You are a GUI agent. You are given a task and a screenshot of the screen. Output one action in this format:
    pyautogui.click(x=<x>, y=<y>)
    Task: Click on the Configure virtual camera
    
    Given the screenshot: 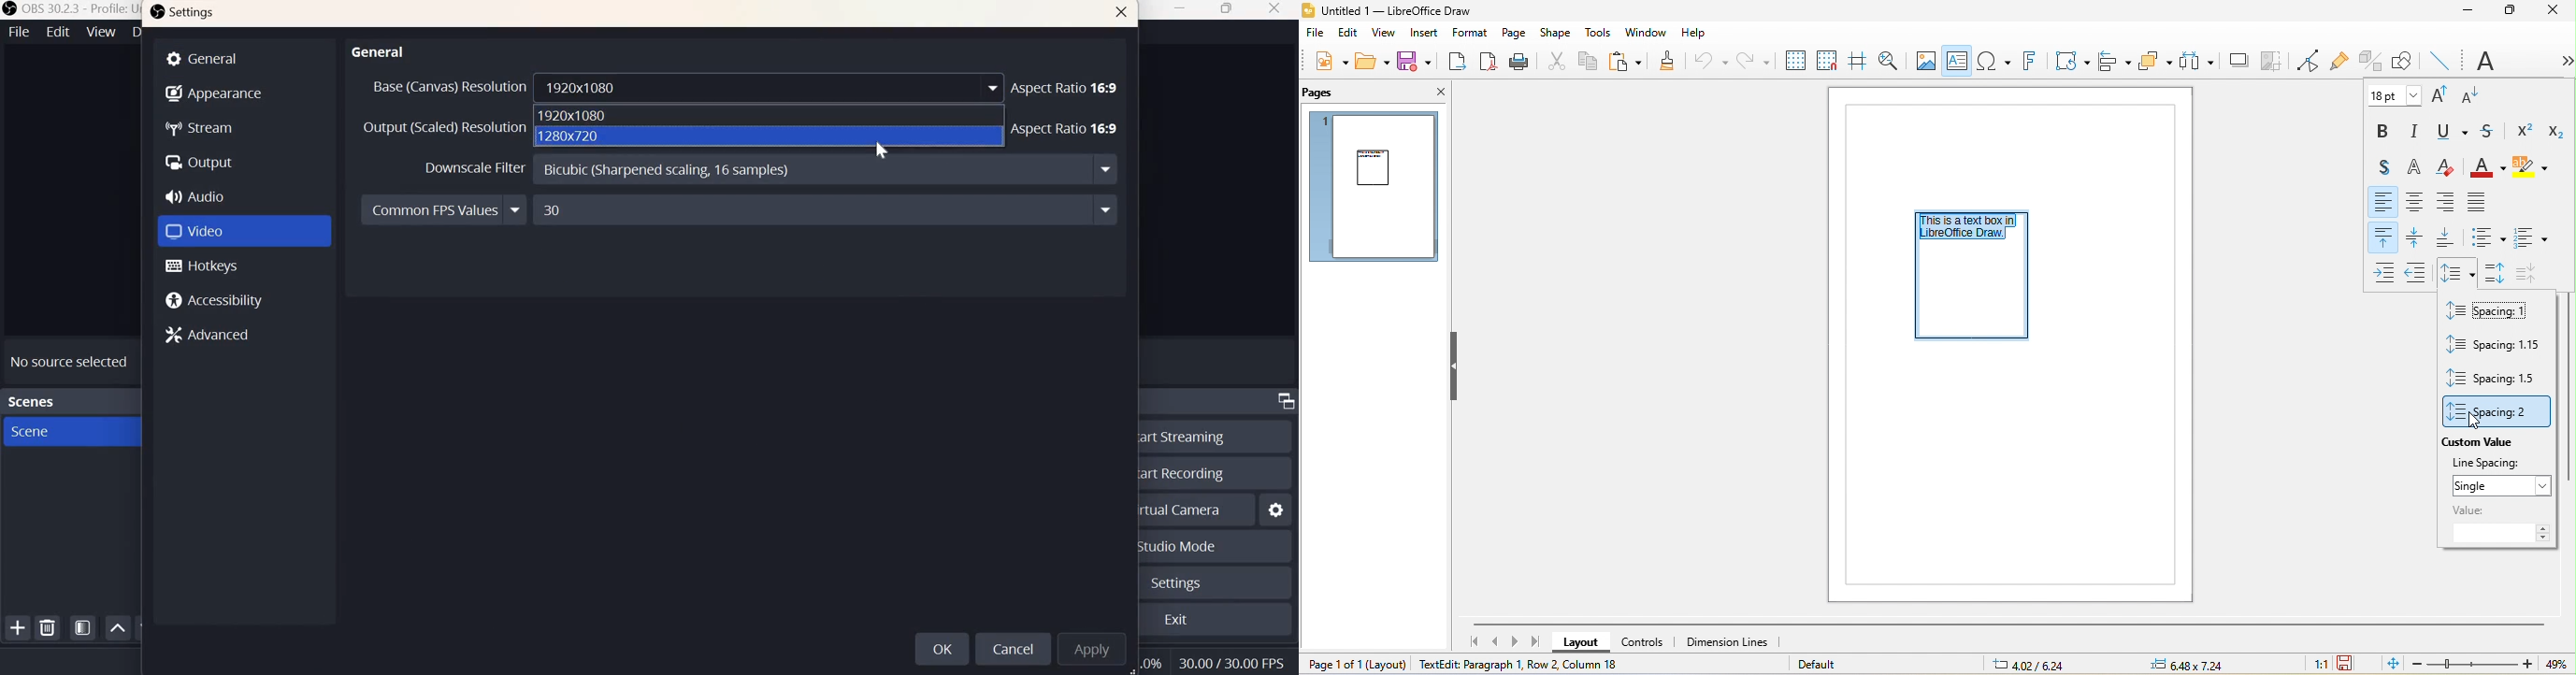 What is the action you would take?
    pyautogui.click(x=1276, y=508)
    